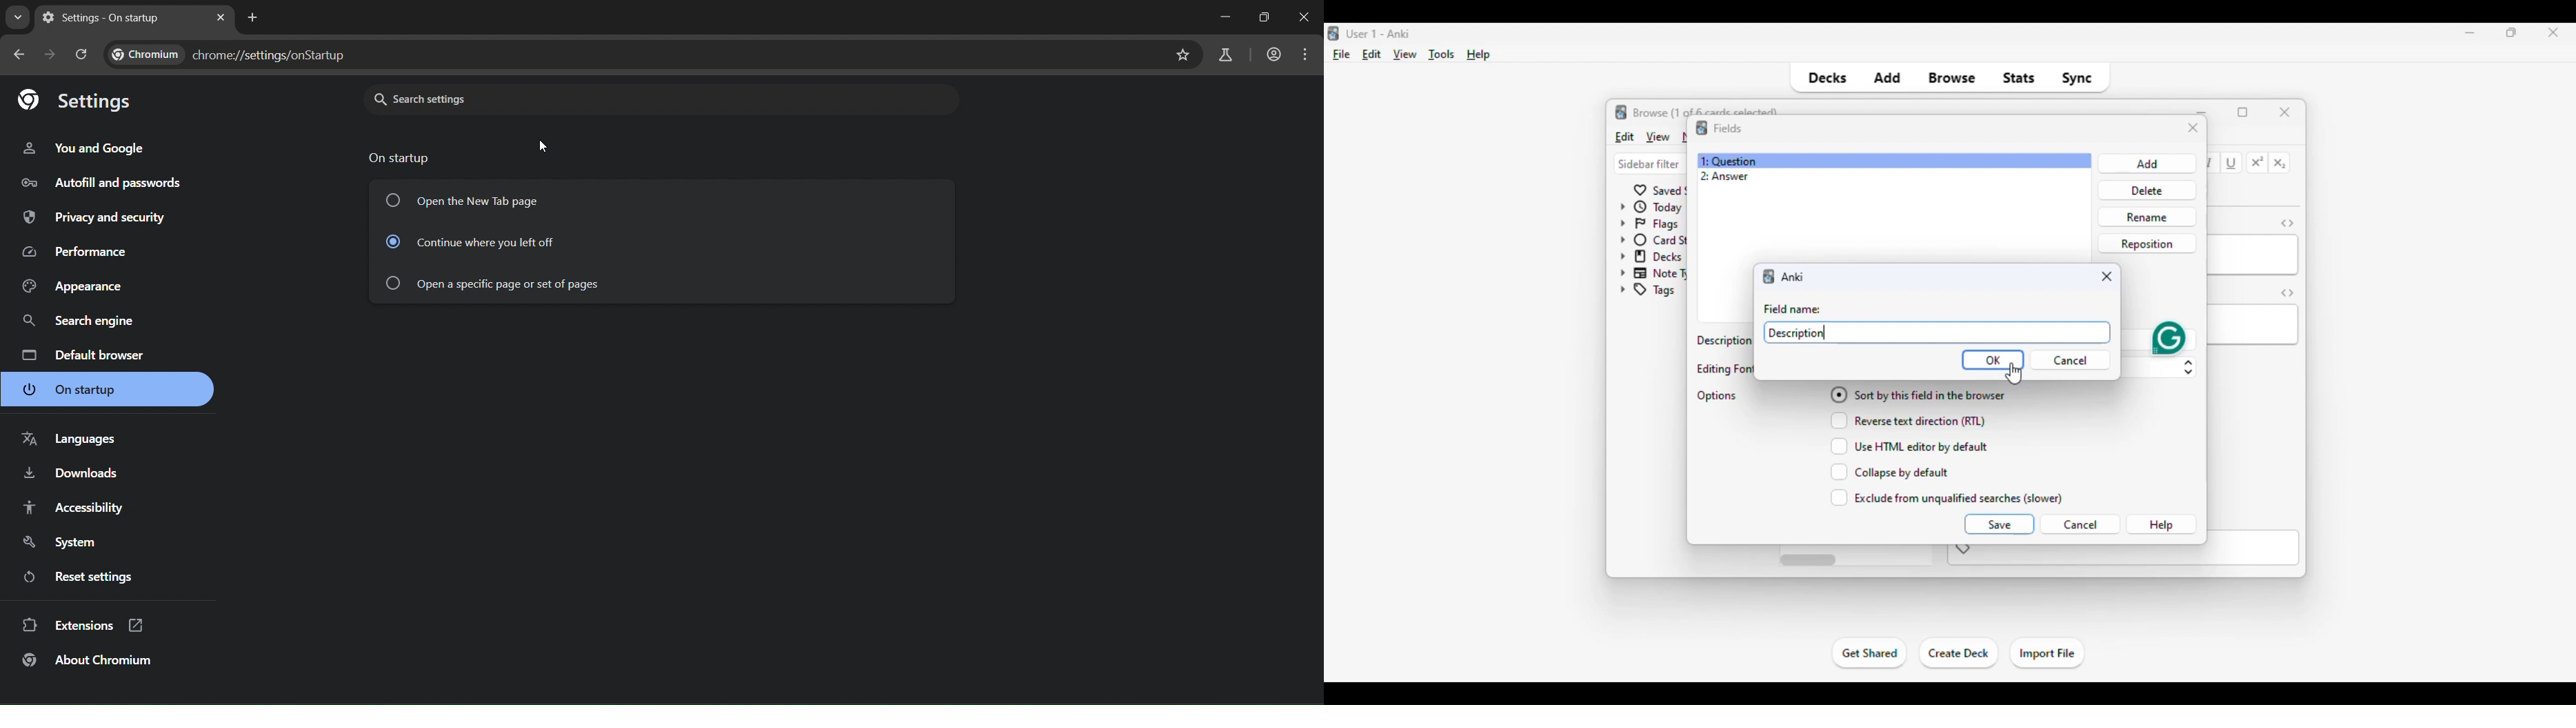 The image size is (2576, 728). I want to click on on startup, so click(404, 159).